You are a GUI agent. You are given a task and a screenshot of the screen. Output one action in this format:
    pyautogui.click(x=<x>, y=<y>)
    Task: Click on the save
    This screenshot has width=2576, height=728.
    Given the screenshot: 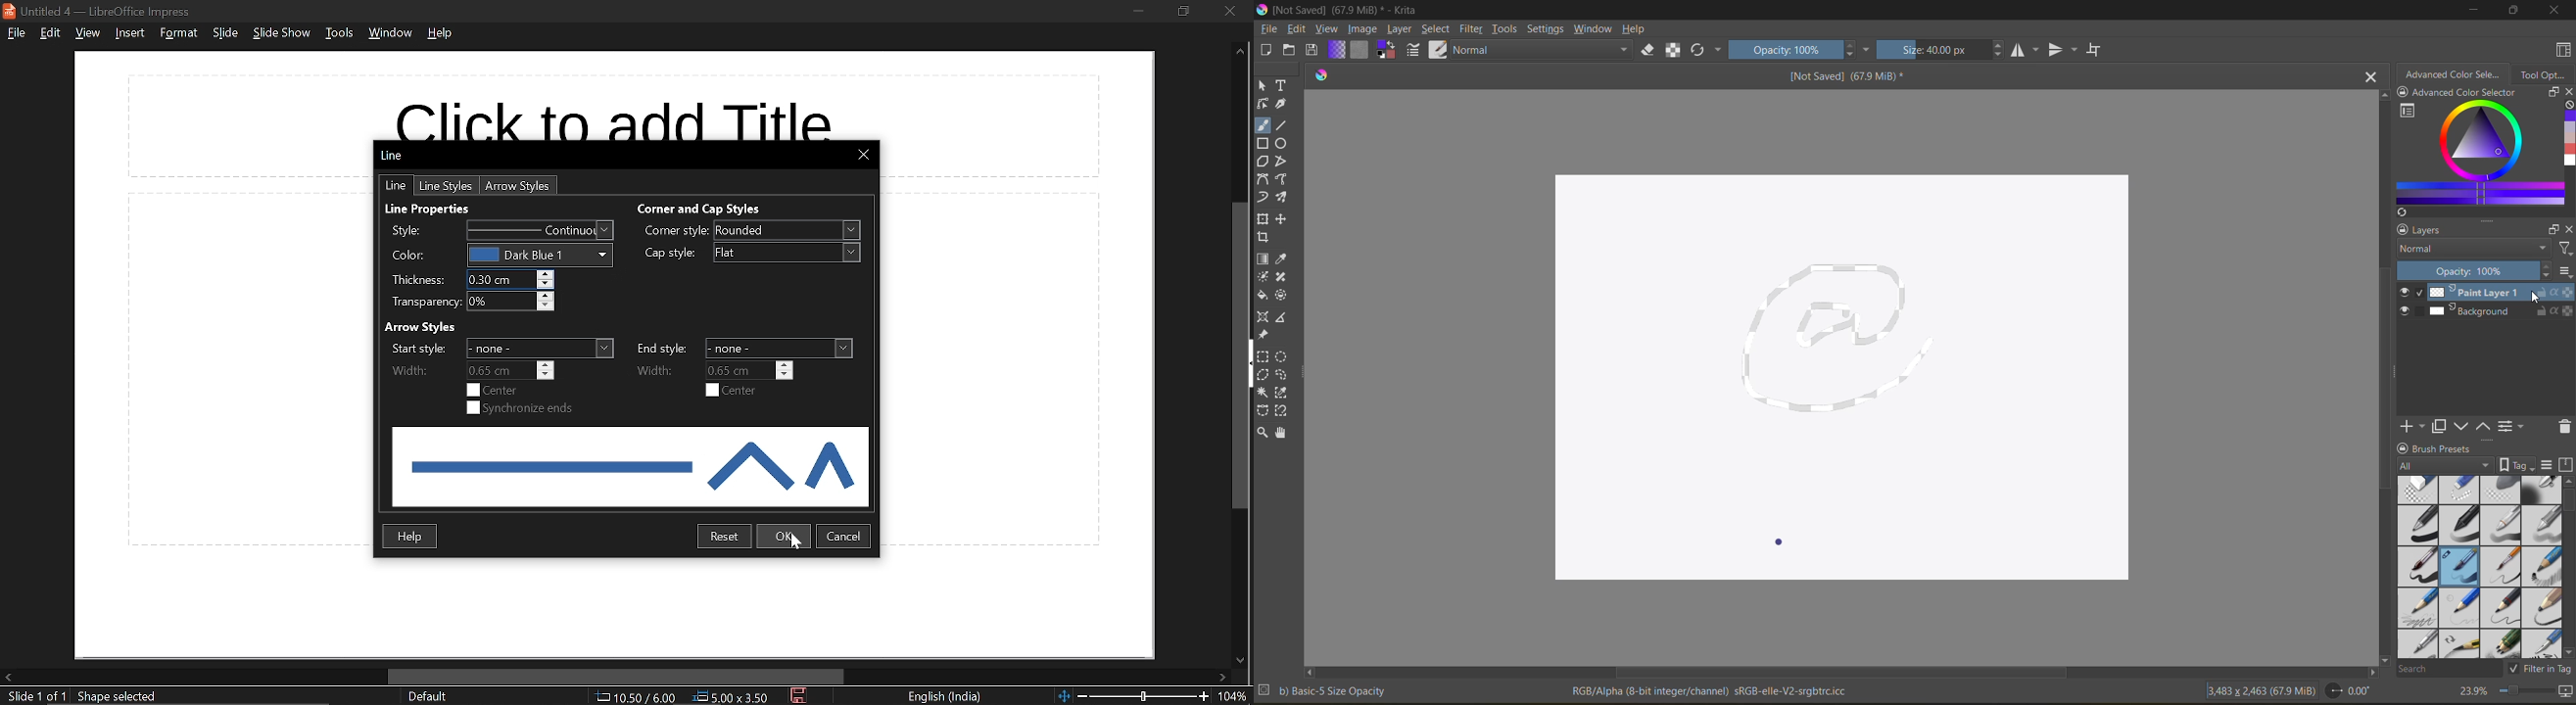 What is the action you would take?
    pyautogui.click(x=798, y=695)
    